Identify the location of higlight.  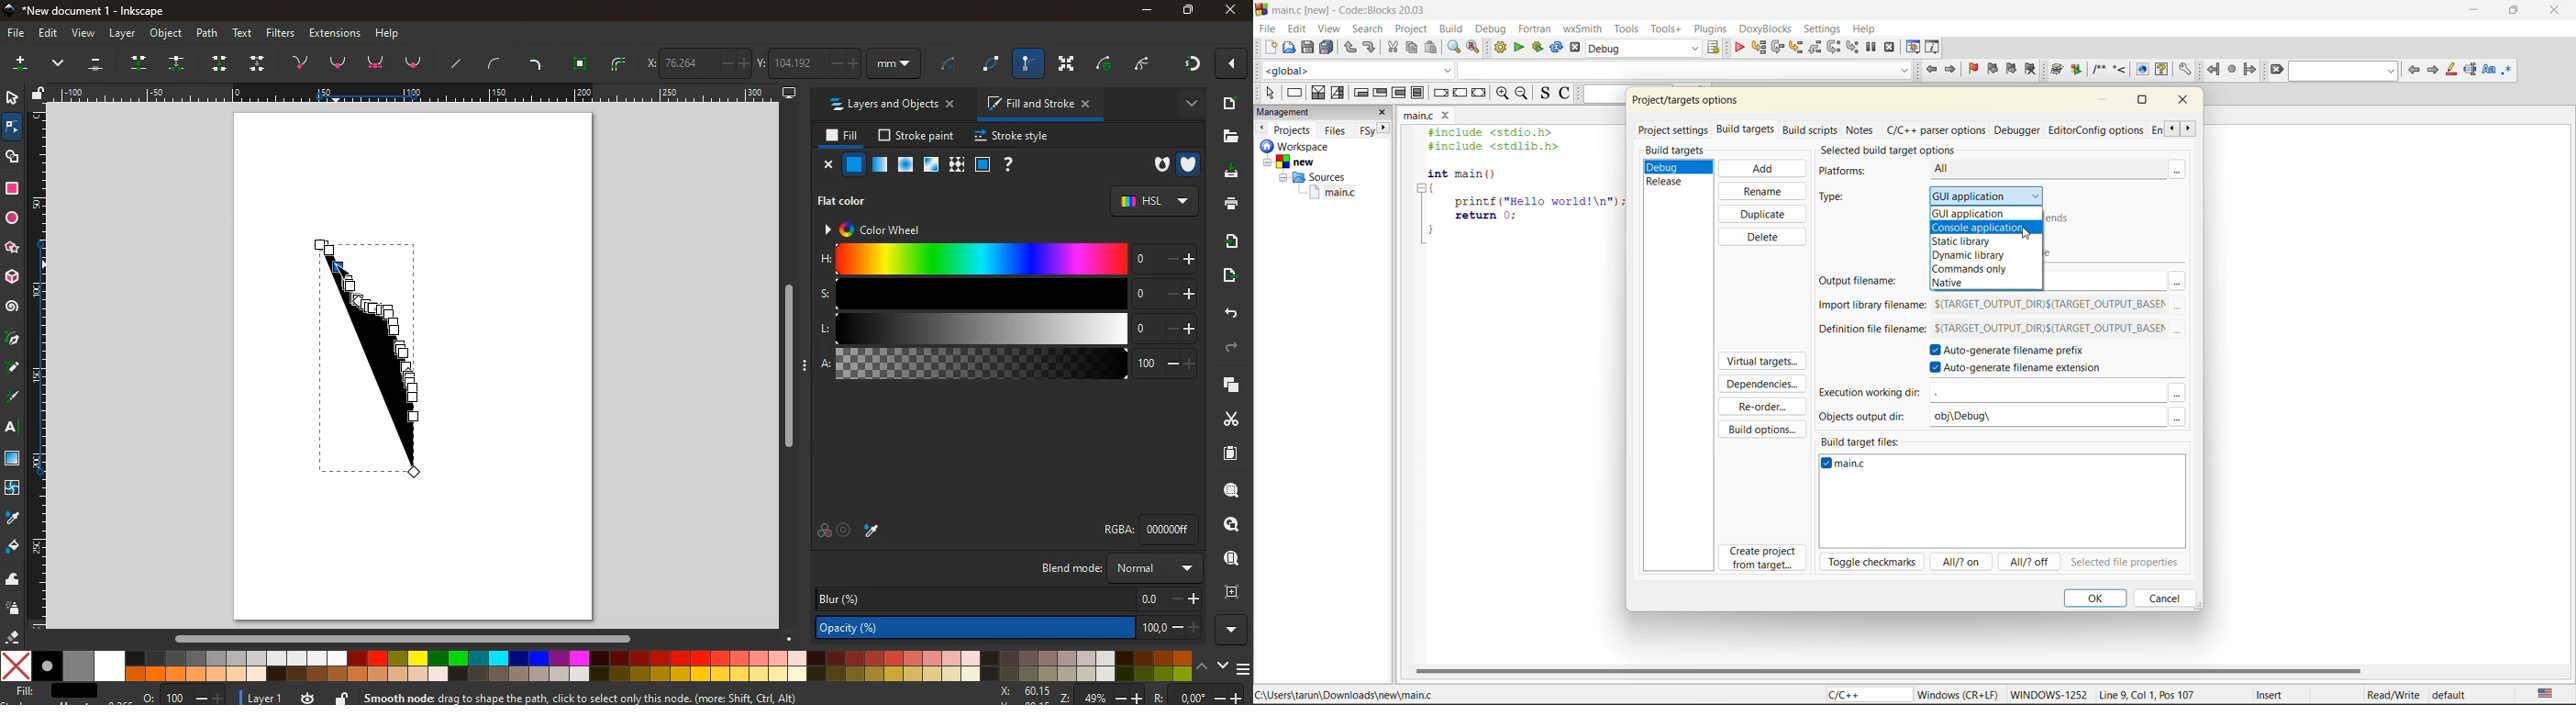
(2453, 70).